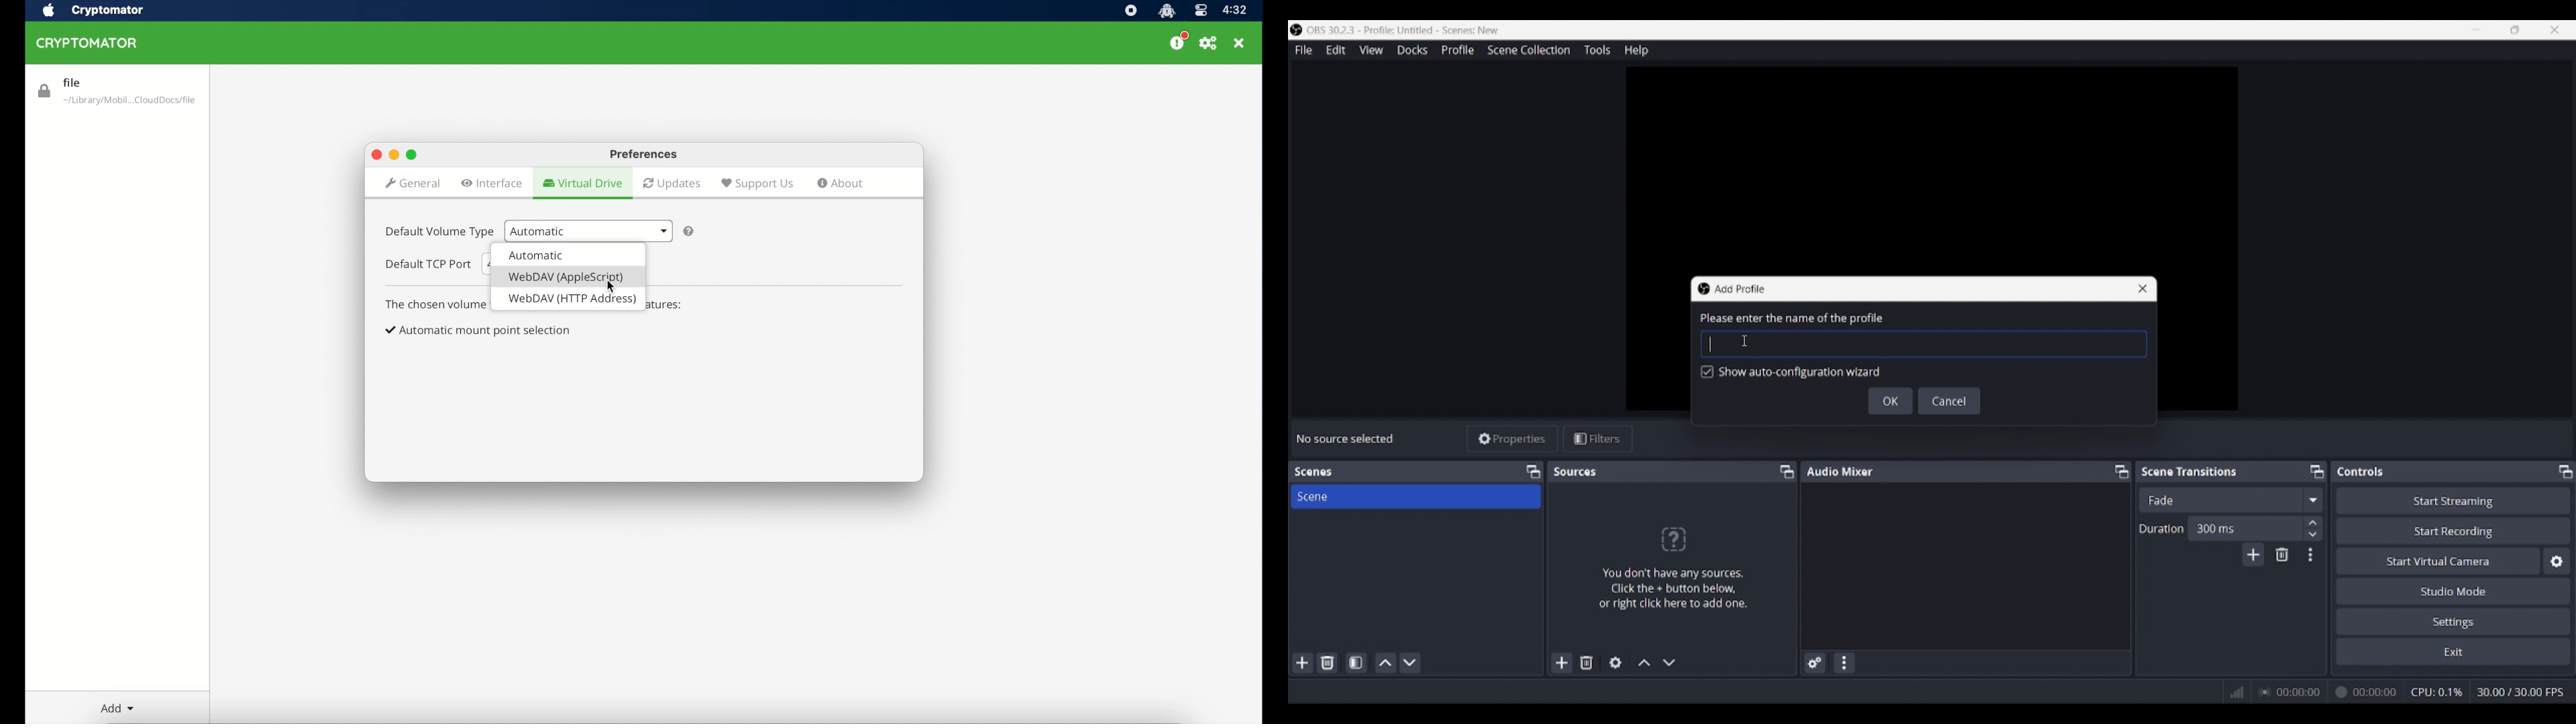 This screenshot has height=728, width=2576. What do you see at coordinates (612, 286) in the screenshot?
I see `cursor` at bounding box center [612, 286].